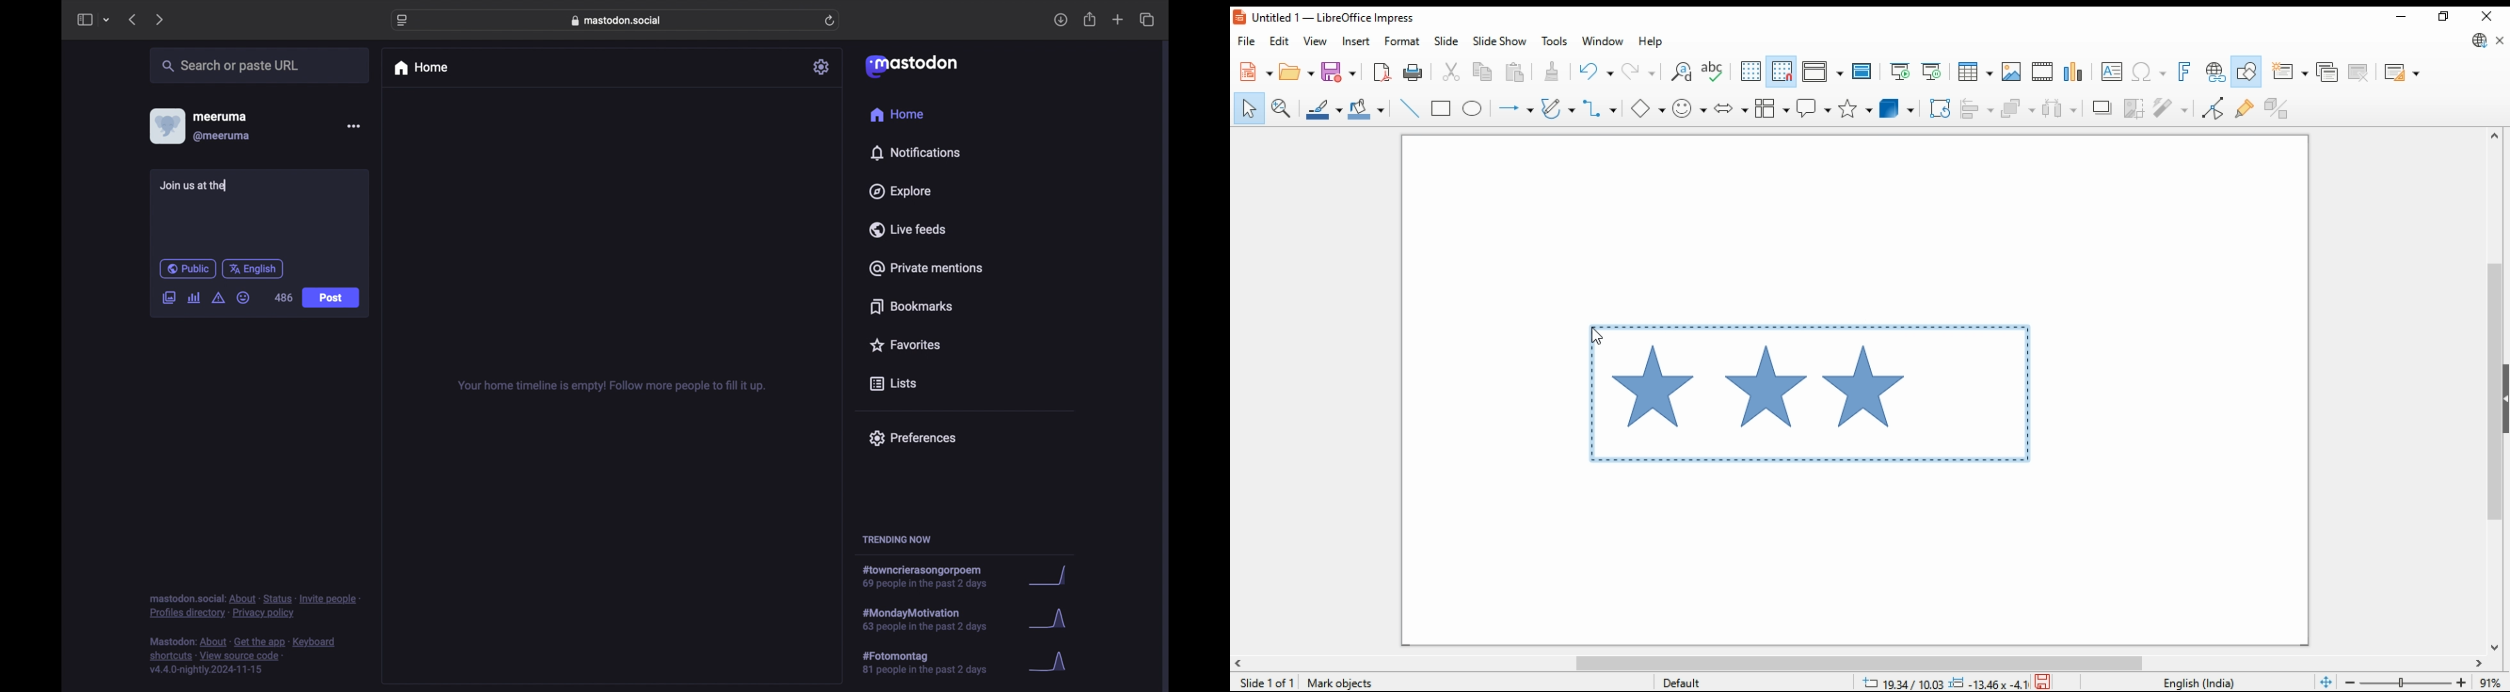 This screenshot has height=700, width=2520. Describe the element at coordinates (1409, 109) in the screenshot. I see `insert line` at that location.